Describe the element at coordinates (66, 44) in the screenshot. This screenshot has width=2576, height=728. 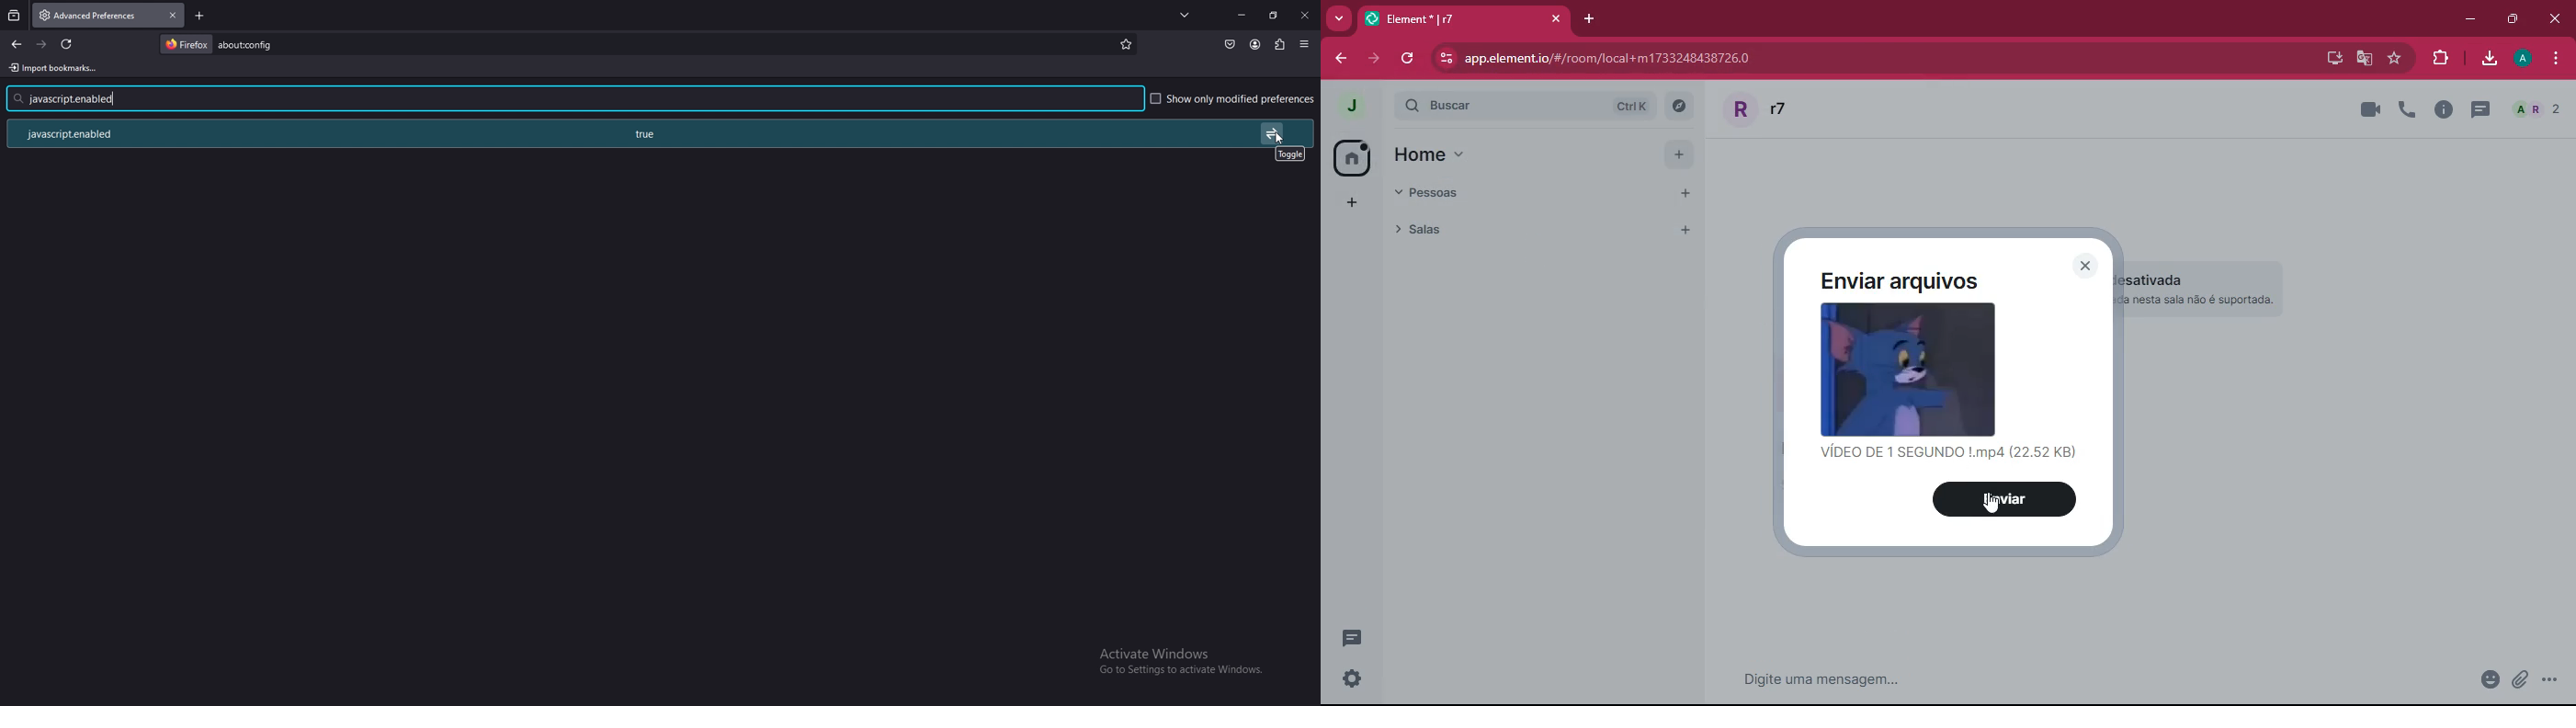
I see `refresh` at that location.